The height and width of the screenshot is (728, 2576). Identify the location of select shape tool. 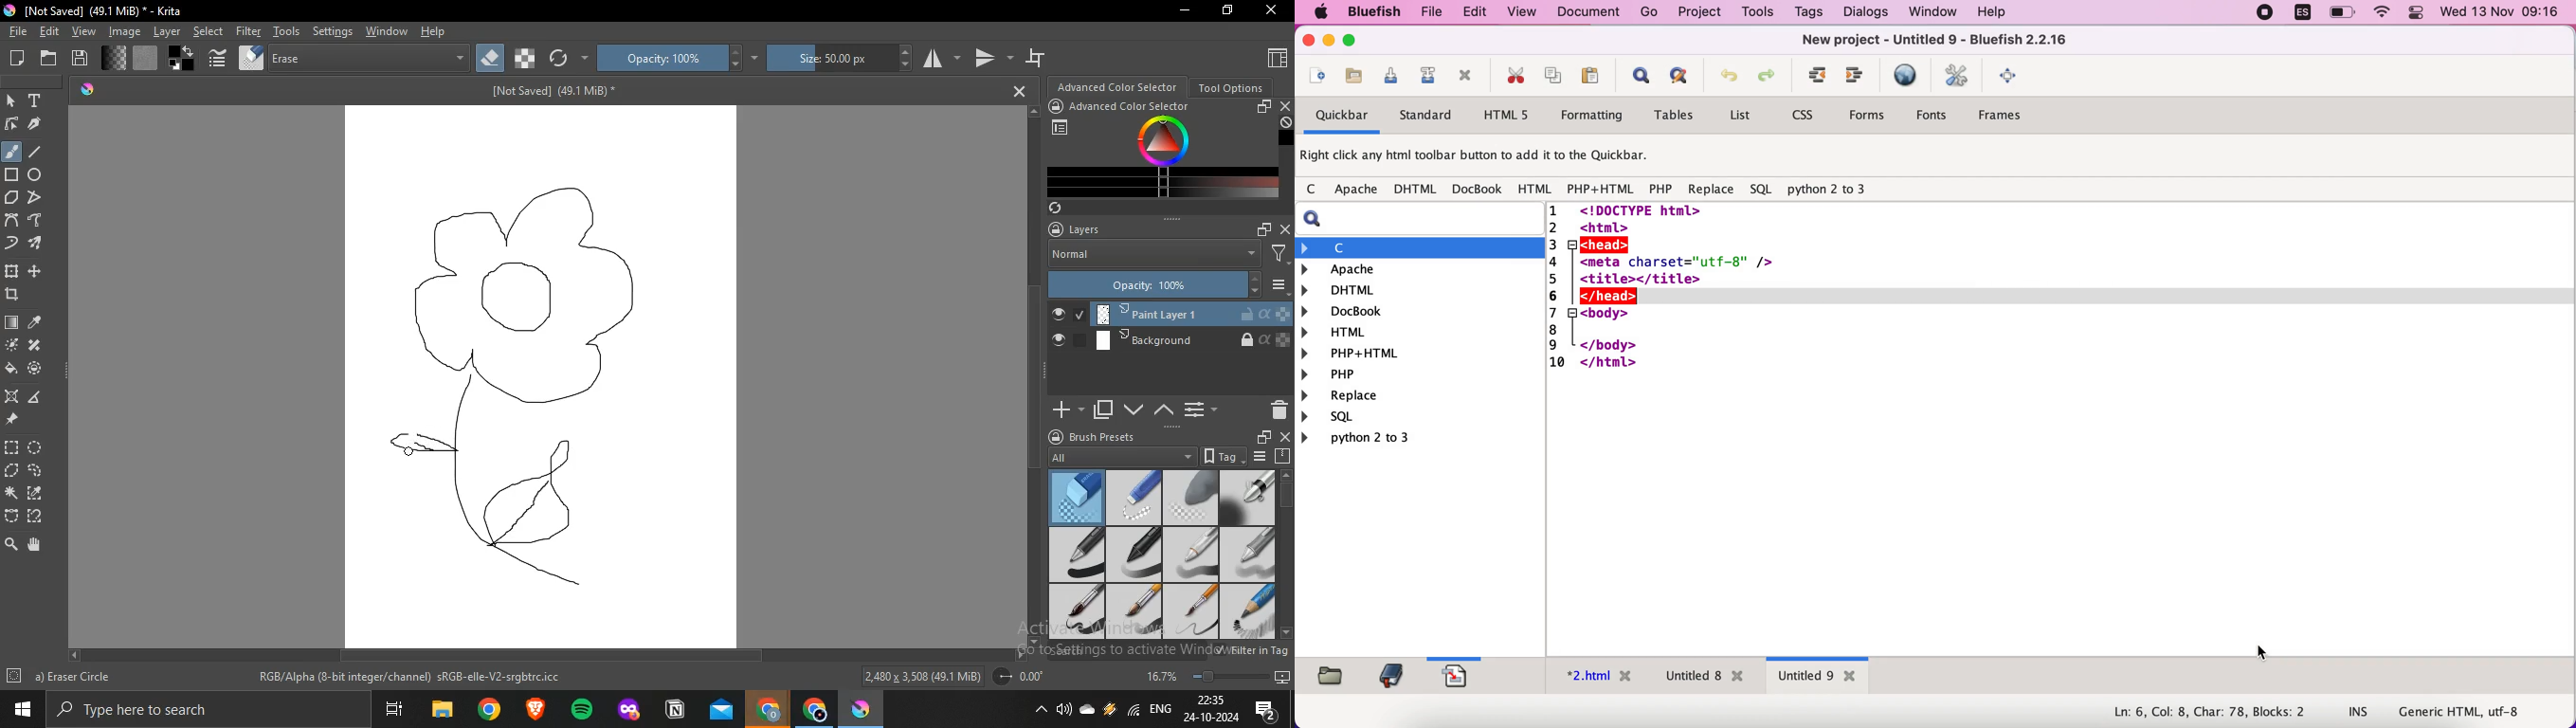
(12, 100).